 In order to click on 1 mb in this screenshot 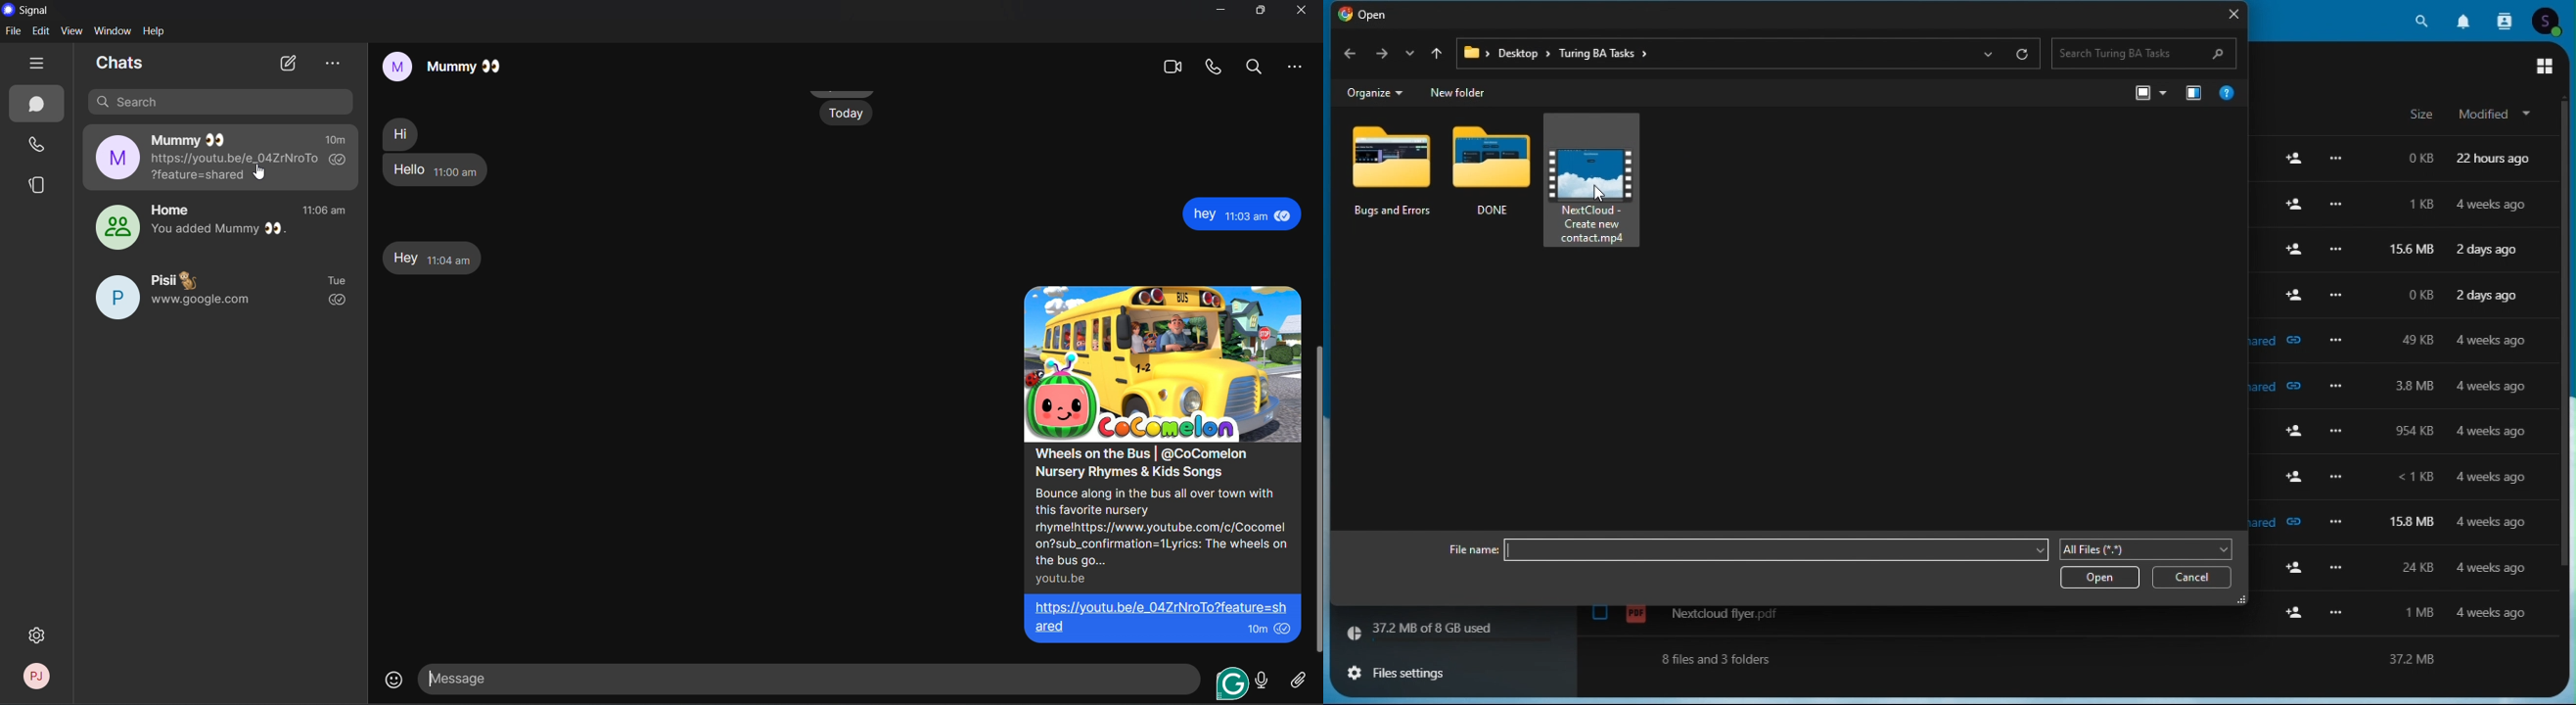, I will do `click(2417, 614)`.